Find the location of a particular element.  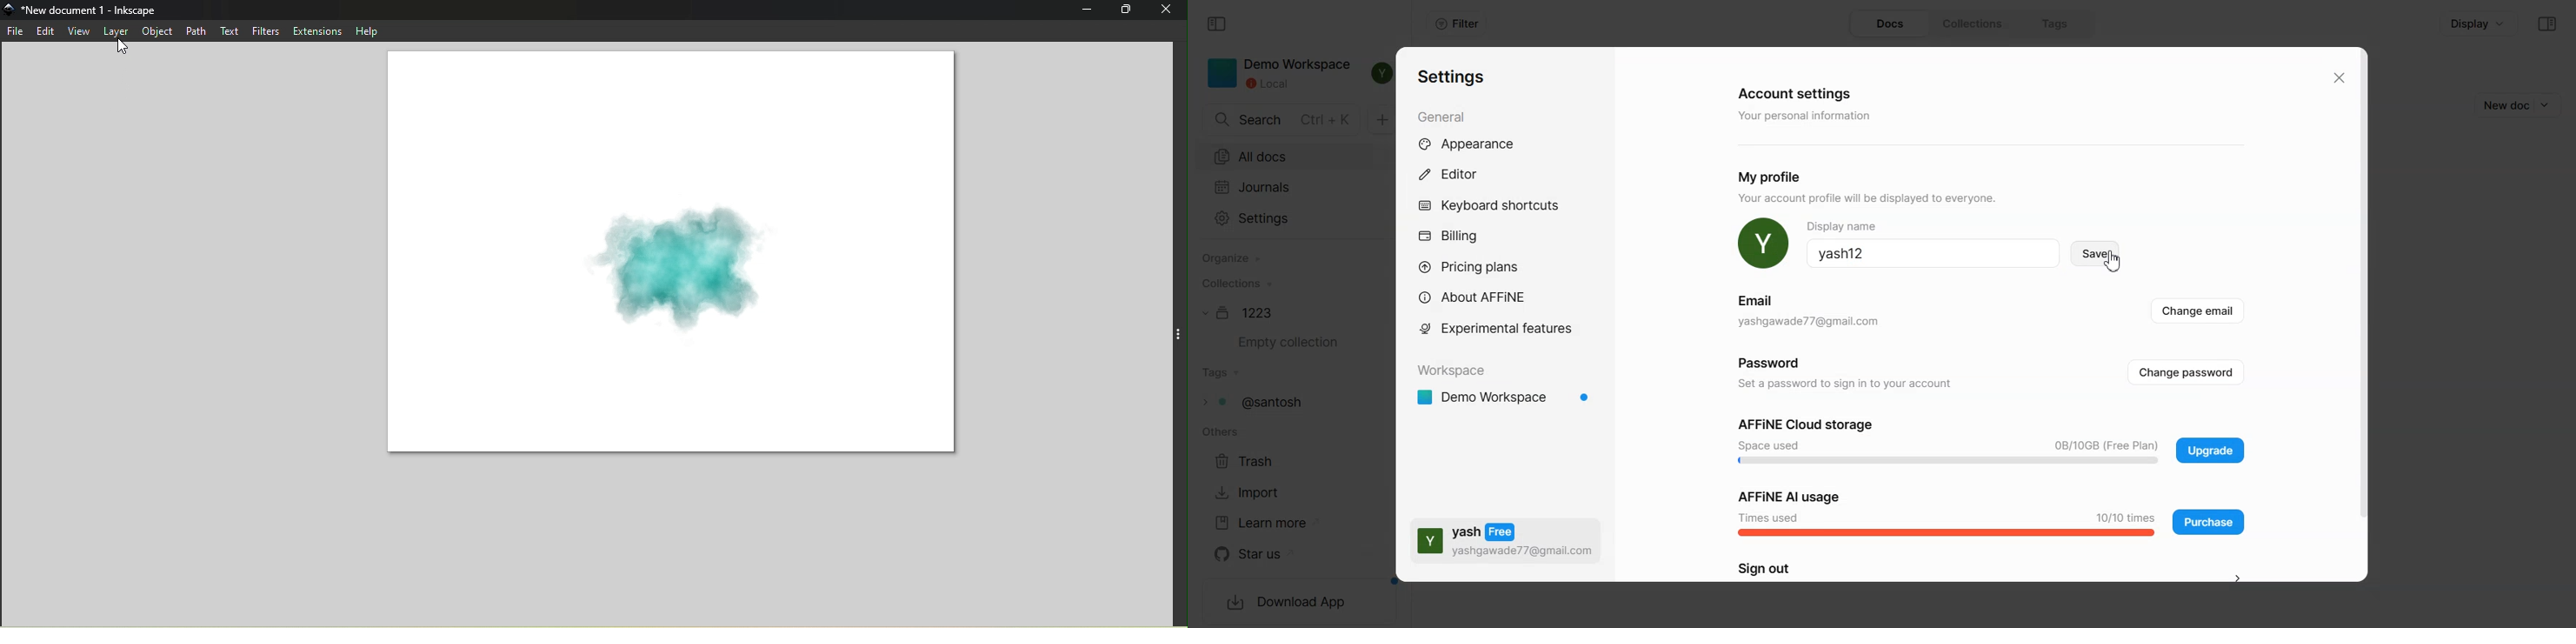

General is located at coordinates (1446, 116).